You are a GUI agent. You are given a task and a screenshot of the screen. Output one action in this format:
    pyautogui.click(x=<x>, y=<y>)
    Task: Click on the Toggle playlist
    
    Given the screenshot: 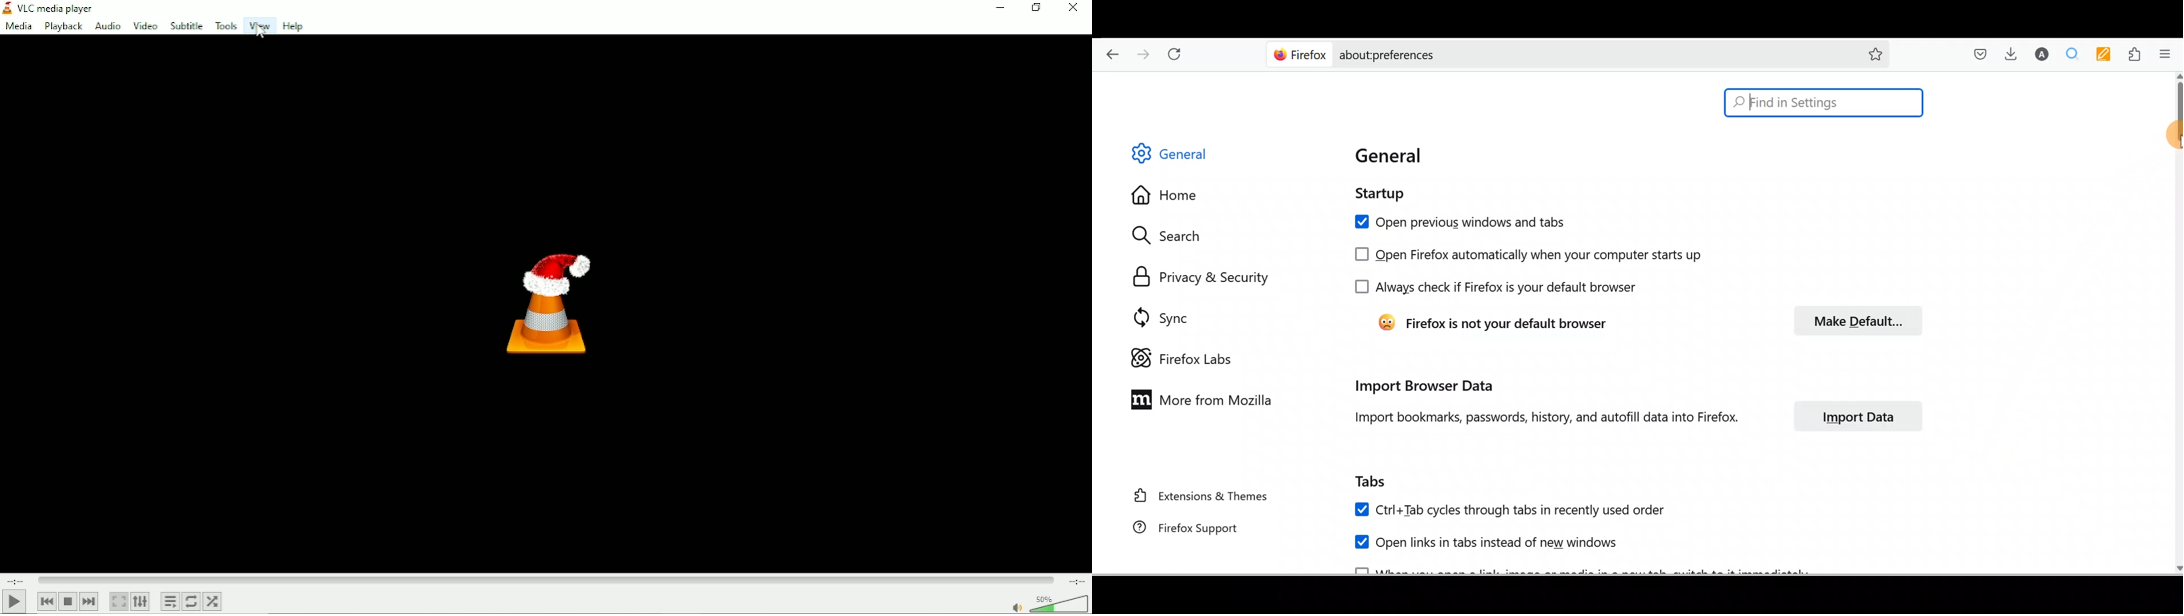 What is the action you would take?
    pyautogui.click(x=169, y=601)
    